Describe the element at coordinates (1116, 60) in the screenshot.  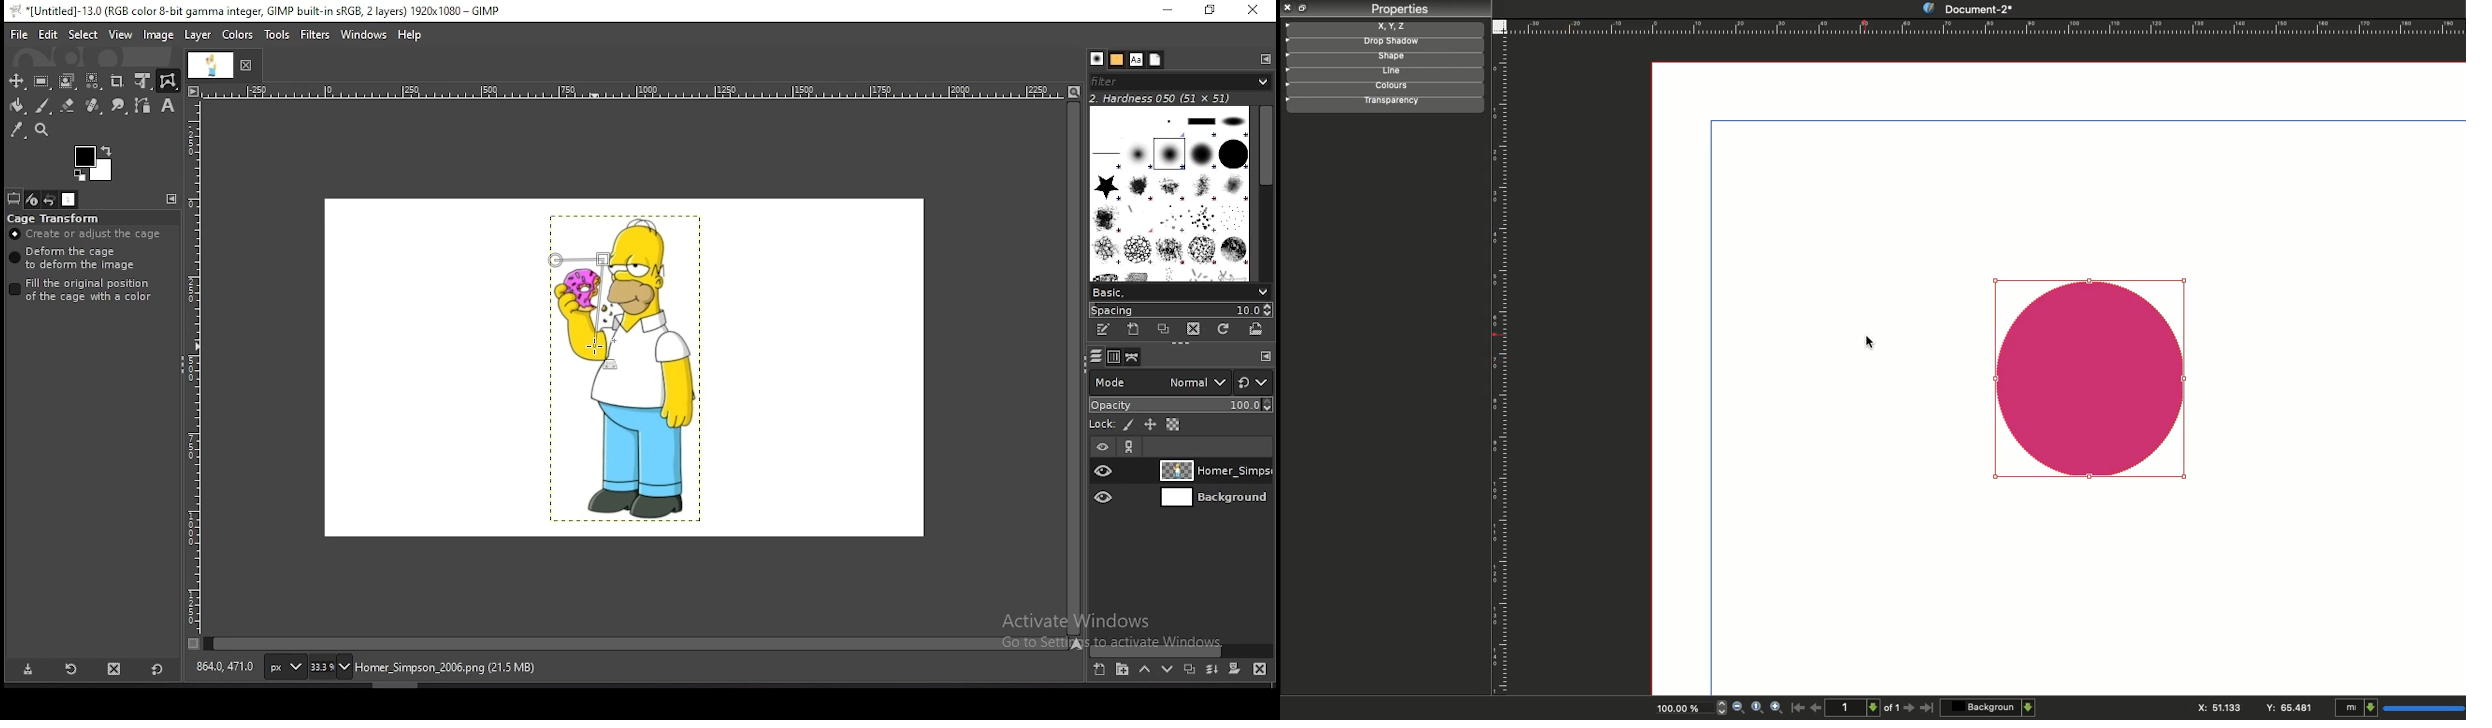
I see `patterns` at that location.